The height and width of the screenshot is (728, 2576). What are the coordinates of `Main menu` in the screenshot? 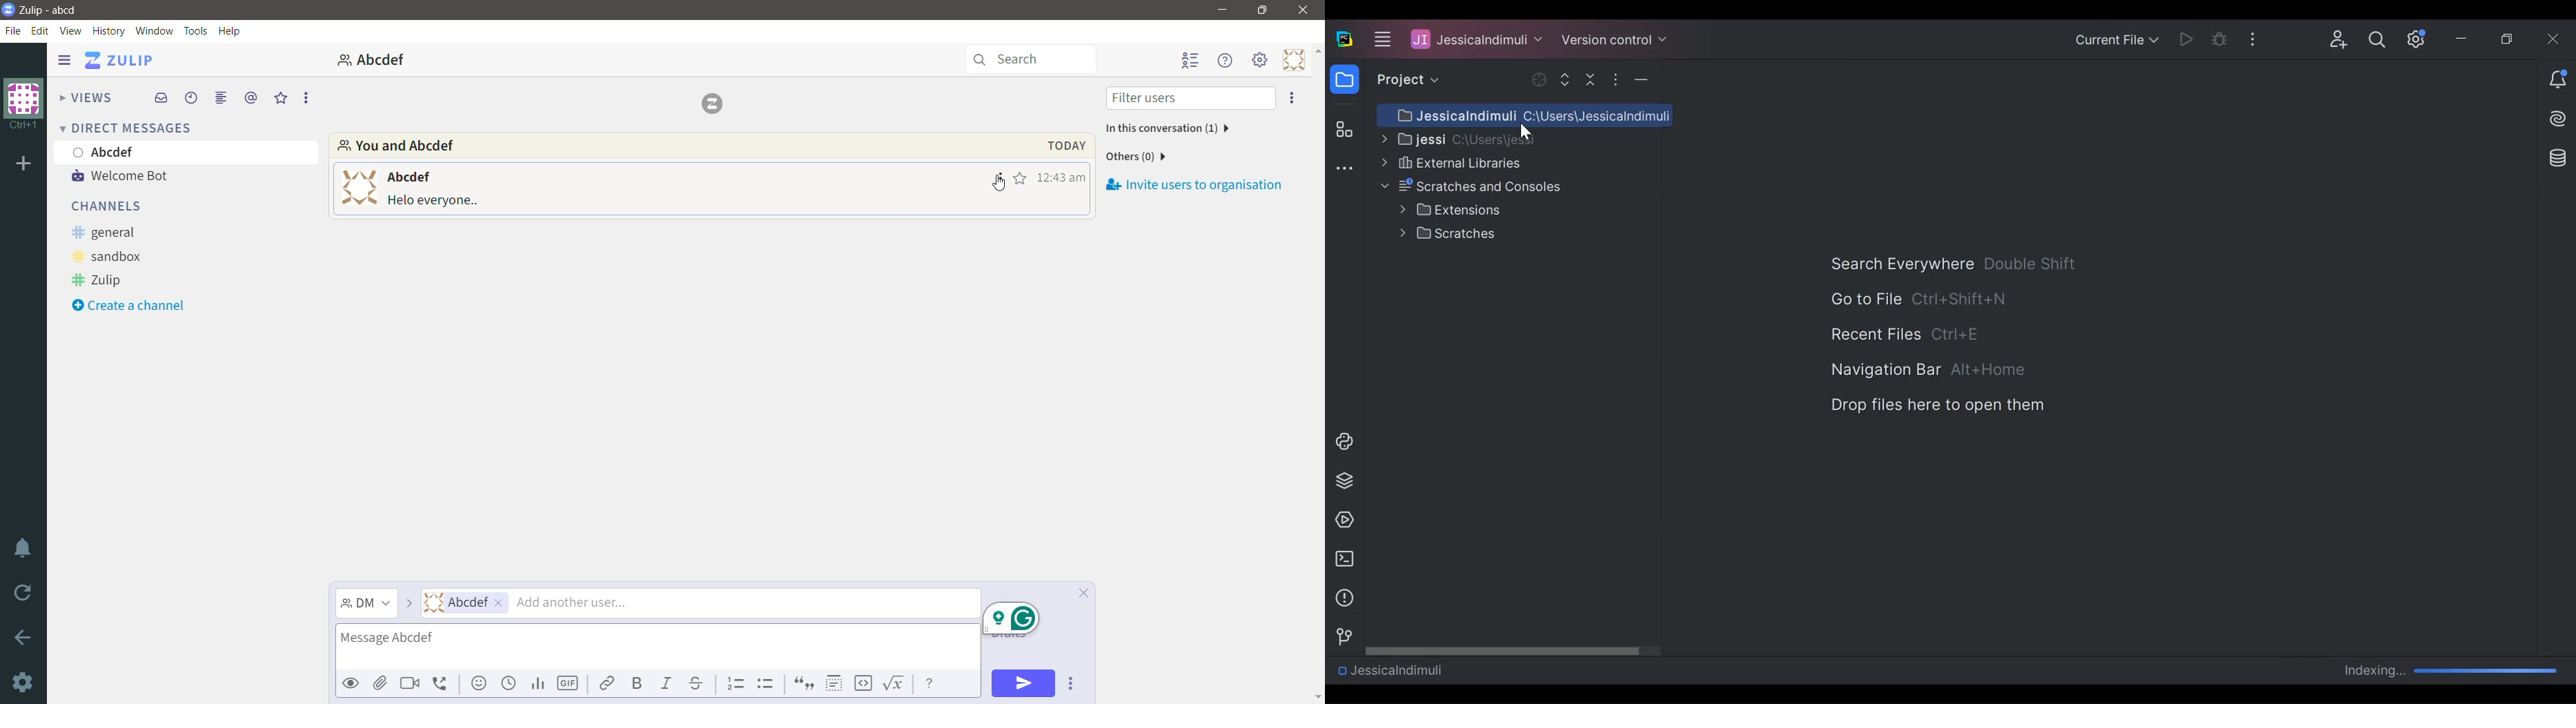 It's located at (1259, 60).